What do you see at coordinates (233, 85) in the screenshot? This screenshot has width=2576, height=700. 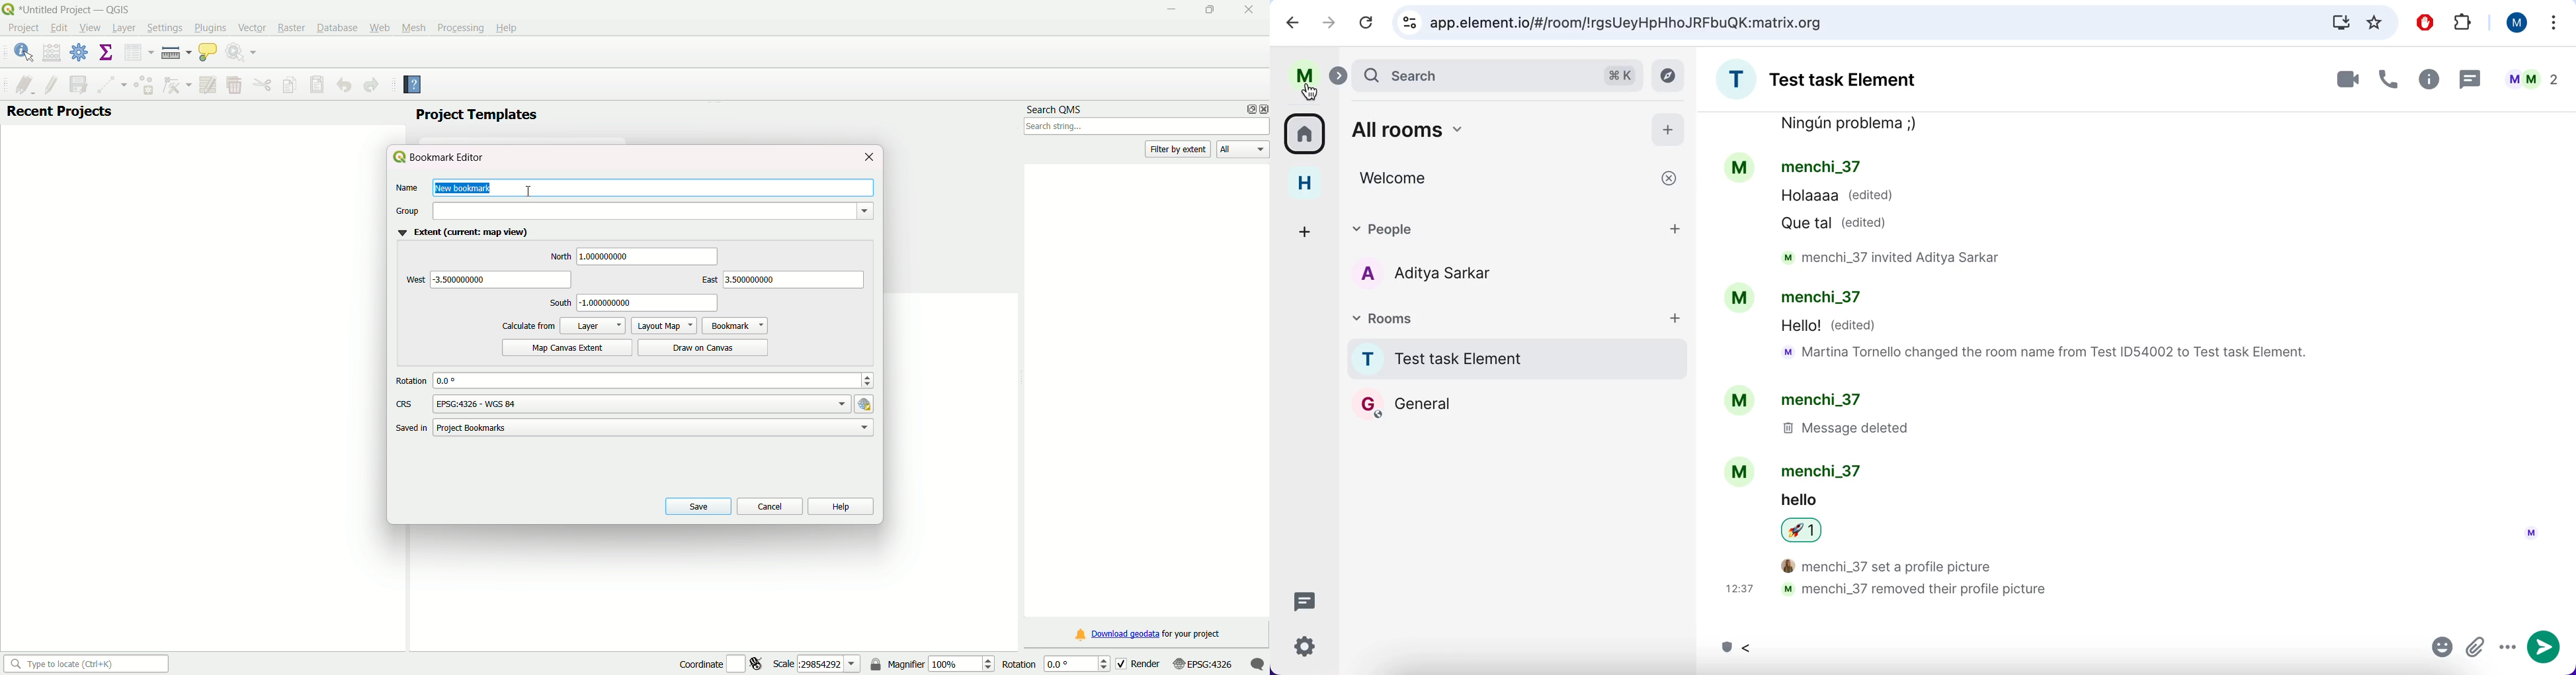 I see `delete selected` at bounding box center [233, 85].